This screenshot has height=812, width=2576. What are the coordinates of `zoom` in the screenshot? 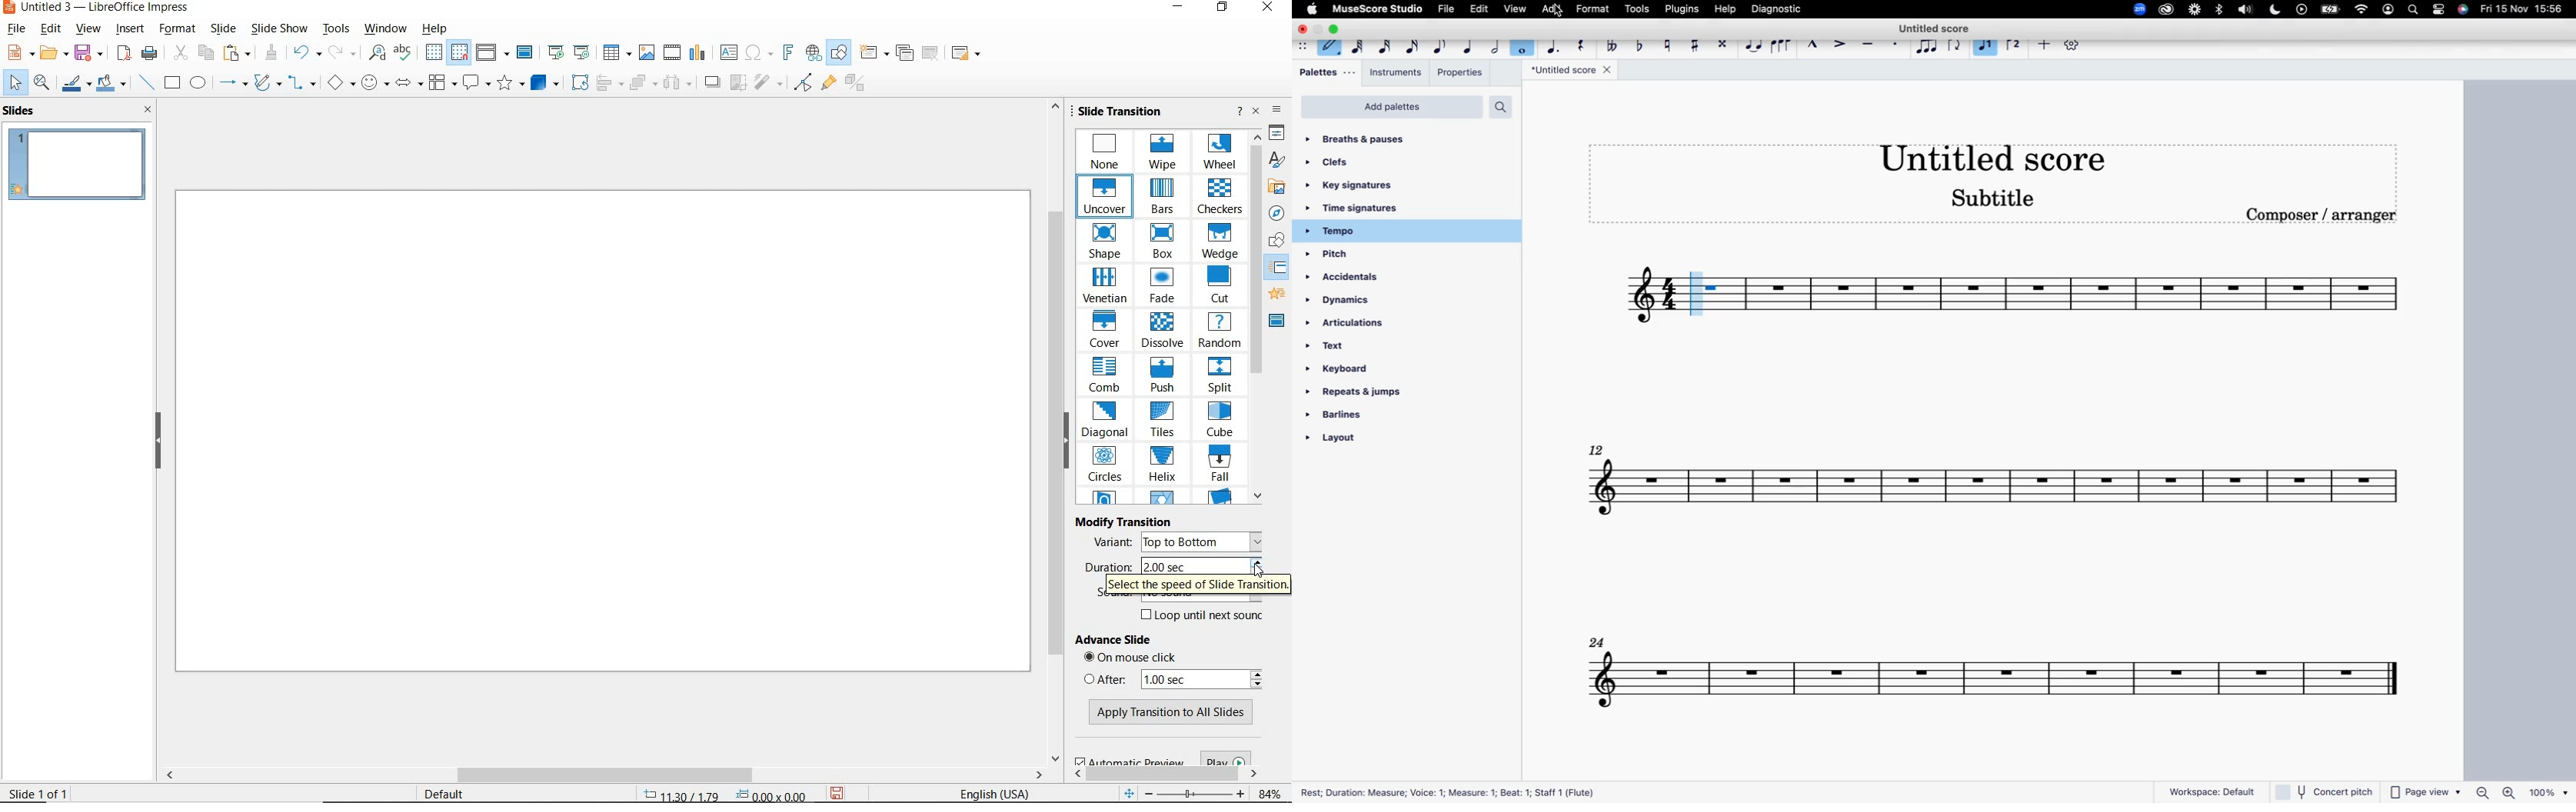 It's located at (2520, 787).